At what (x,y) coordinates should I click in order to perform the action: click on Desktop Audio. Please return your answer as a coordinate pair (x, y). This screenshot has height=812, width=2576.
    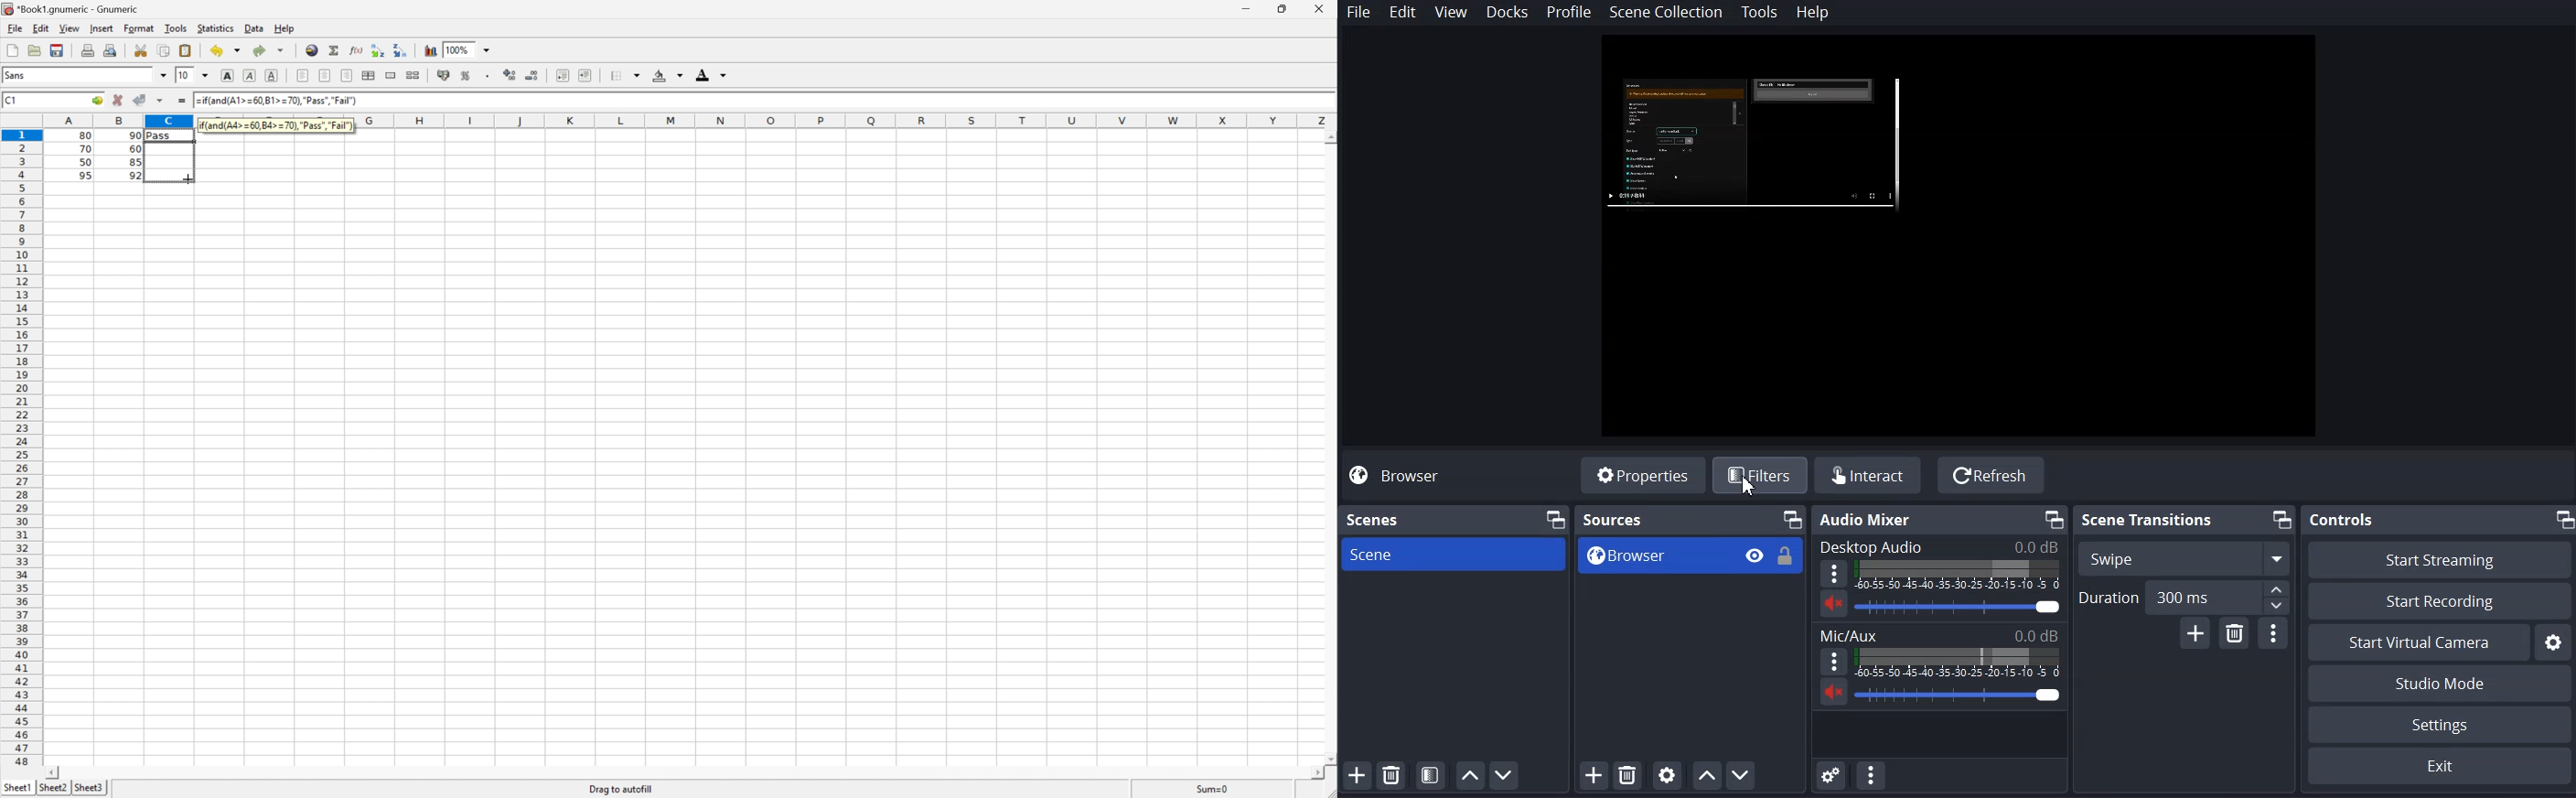
    Looking at the image, I should click on (1938, 547).